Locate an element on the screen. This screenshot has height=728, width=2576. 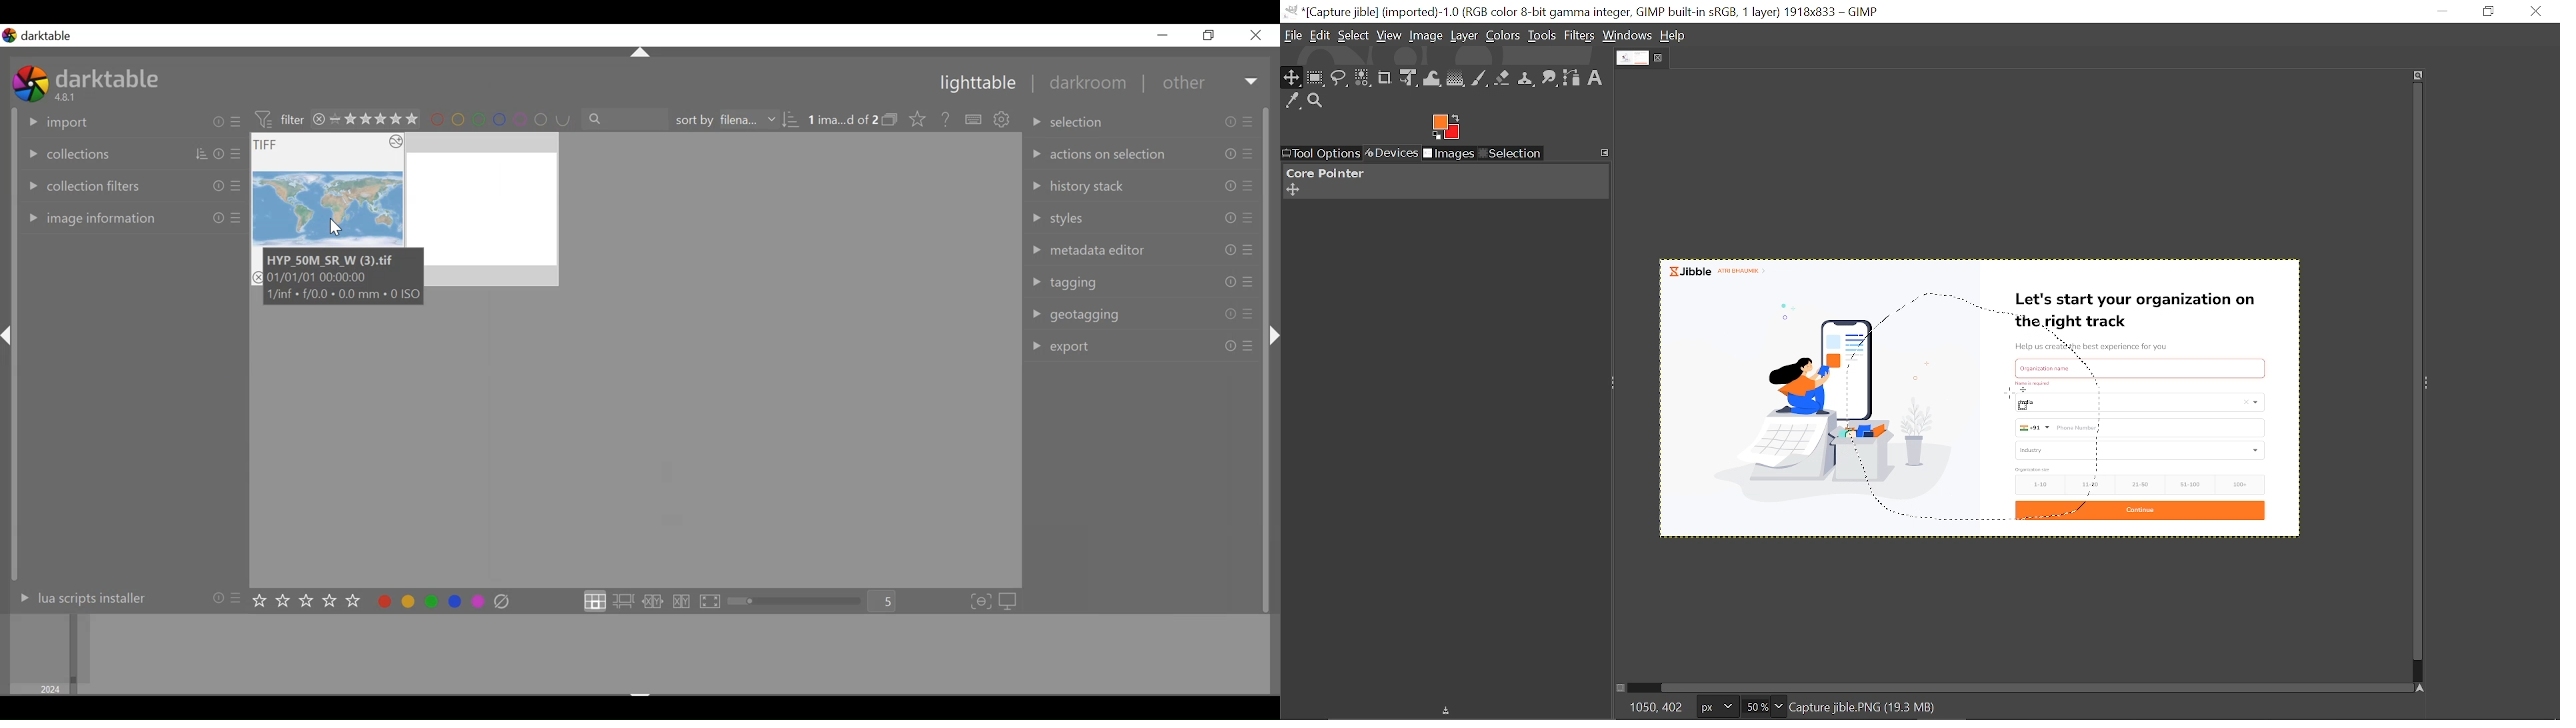
Close tab is located at coordinates (1660, 58).